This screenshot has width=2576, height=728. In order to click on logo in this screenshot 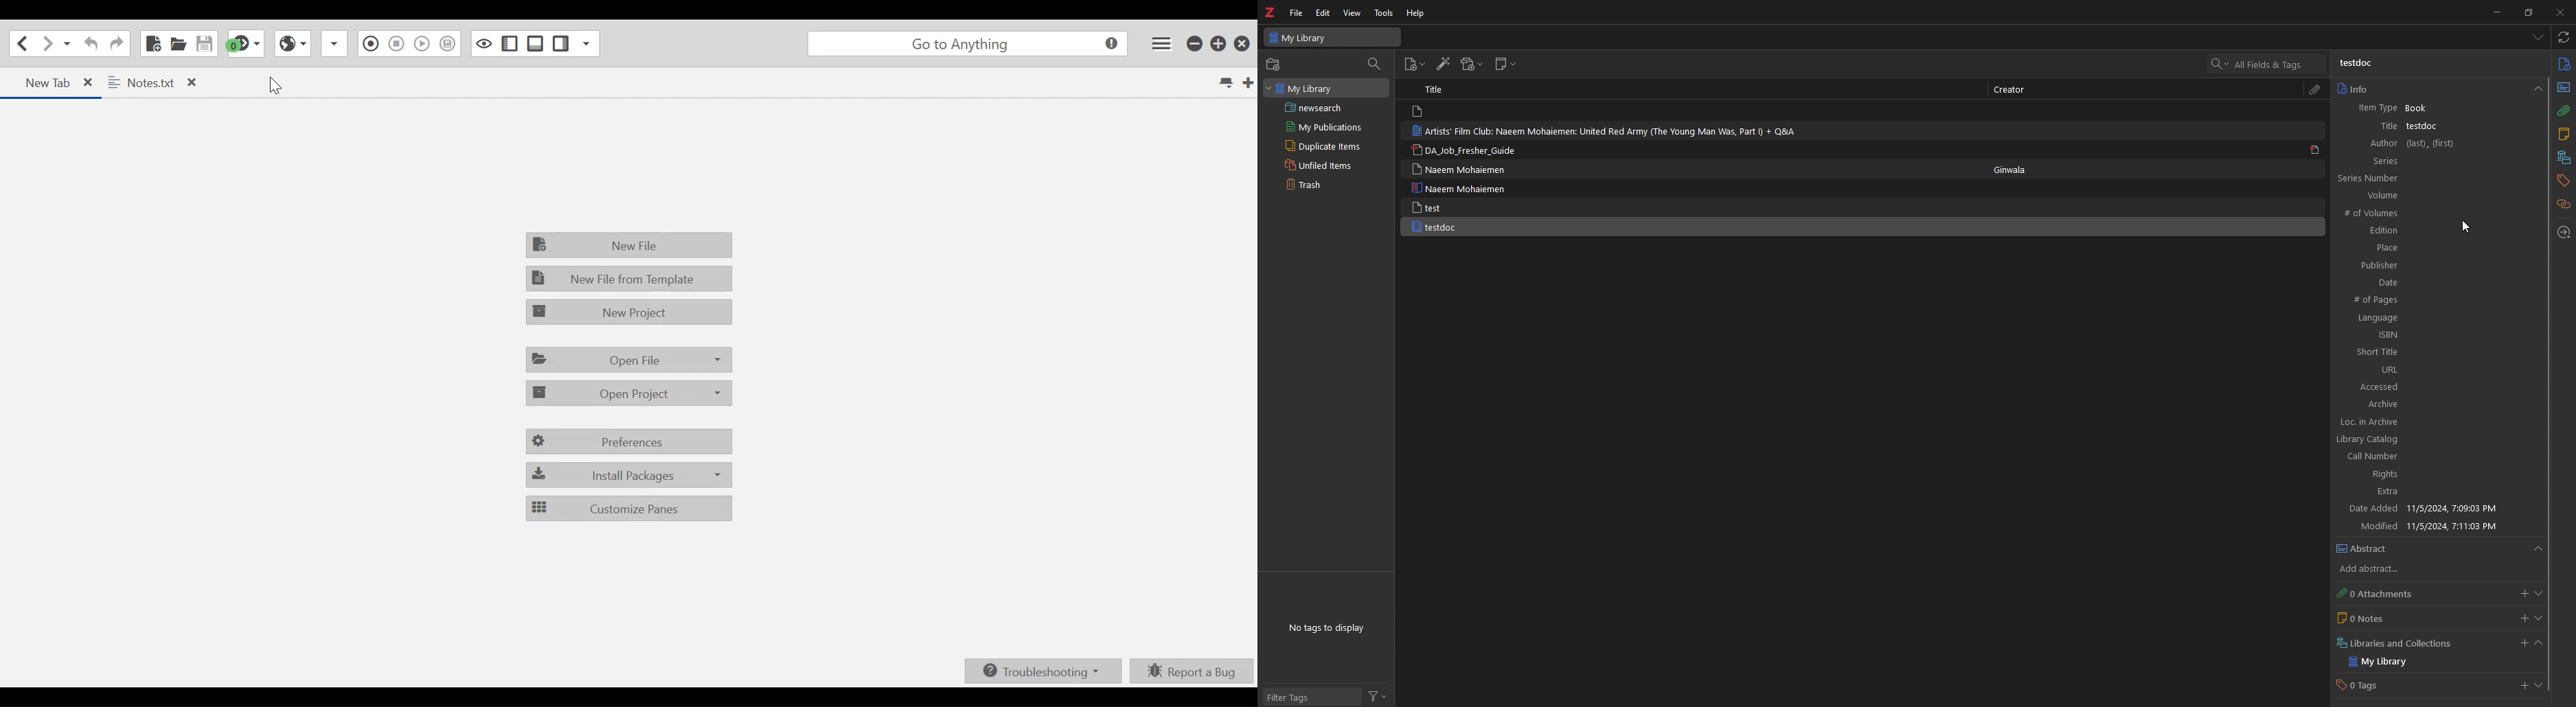, I will do `click(1270, 12)`.